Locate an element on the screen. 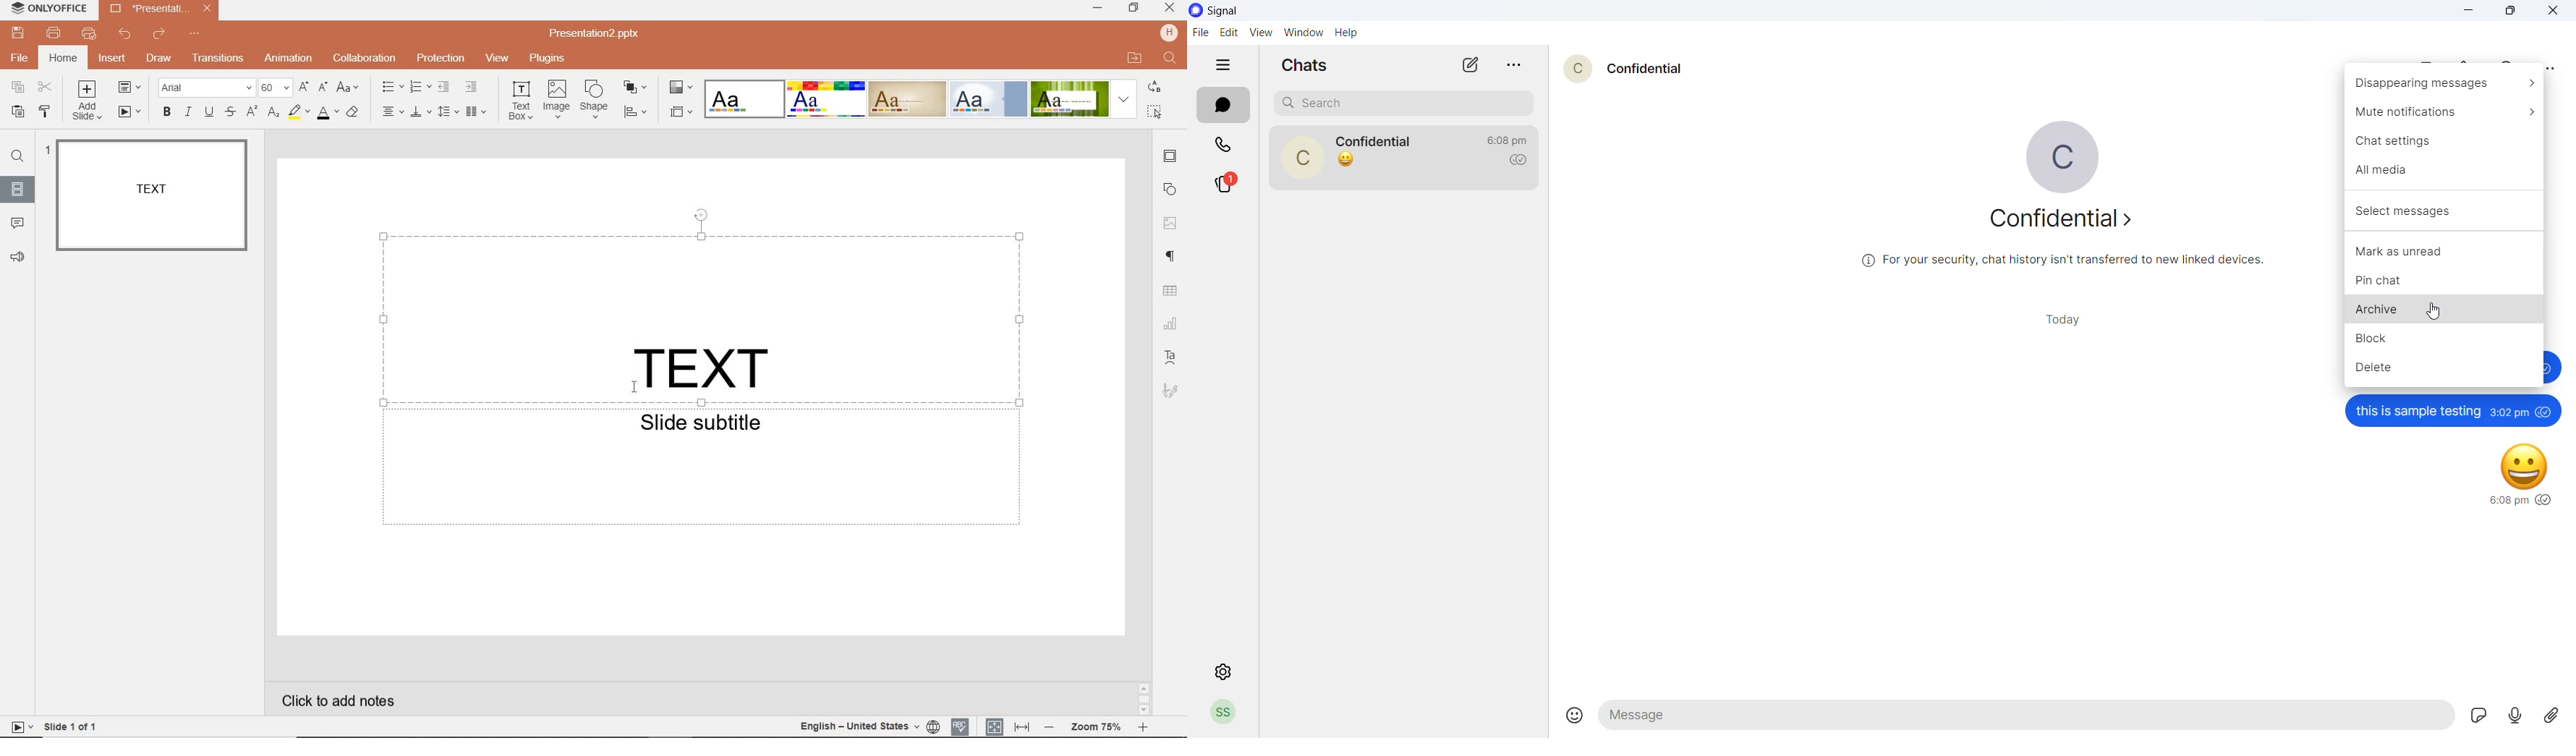  ARRANGE SHAPE is located at coordinates (636, 88).